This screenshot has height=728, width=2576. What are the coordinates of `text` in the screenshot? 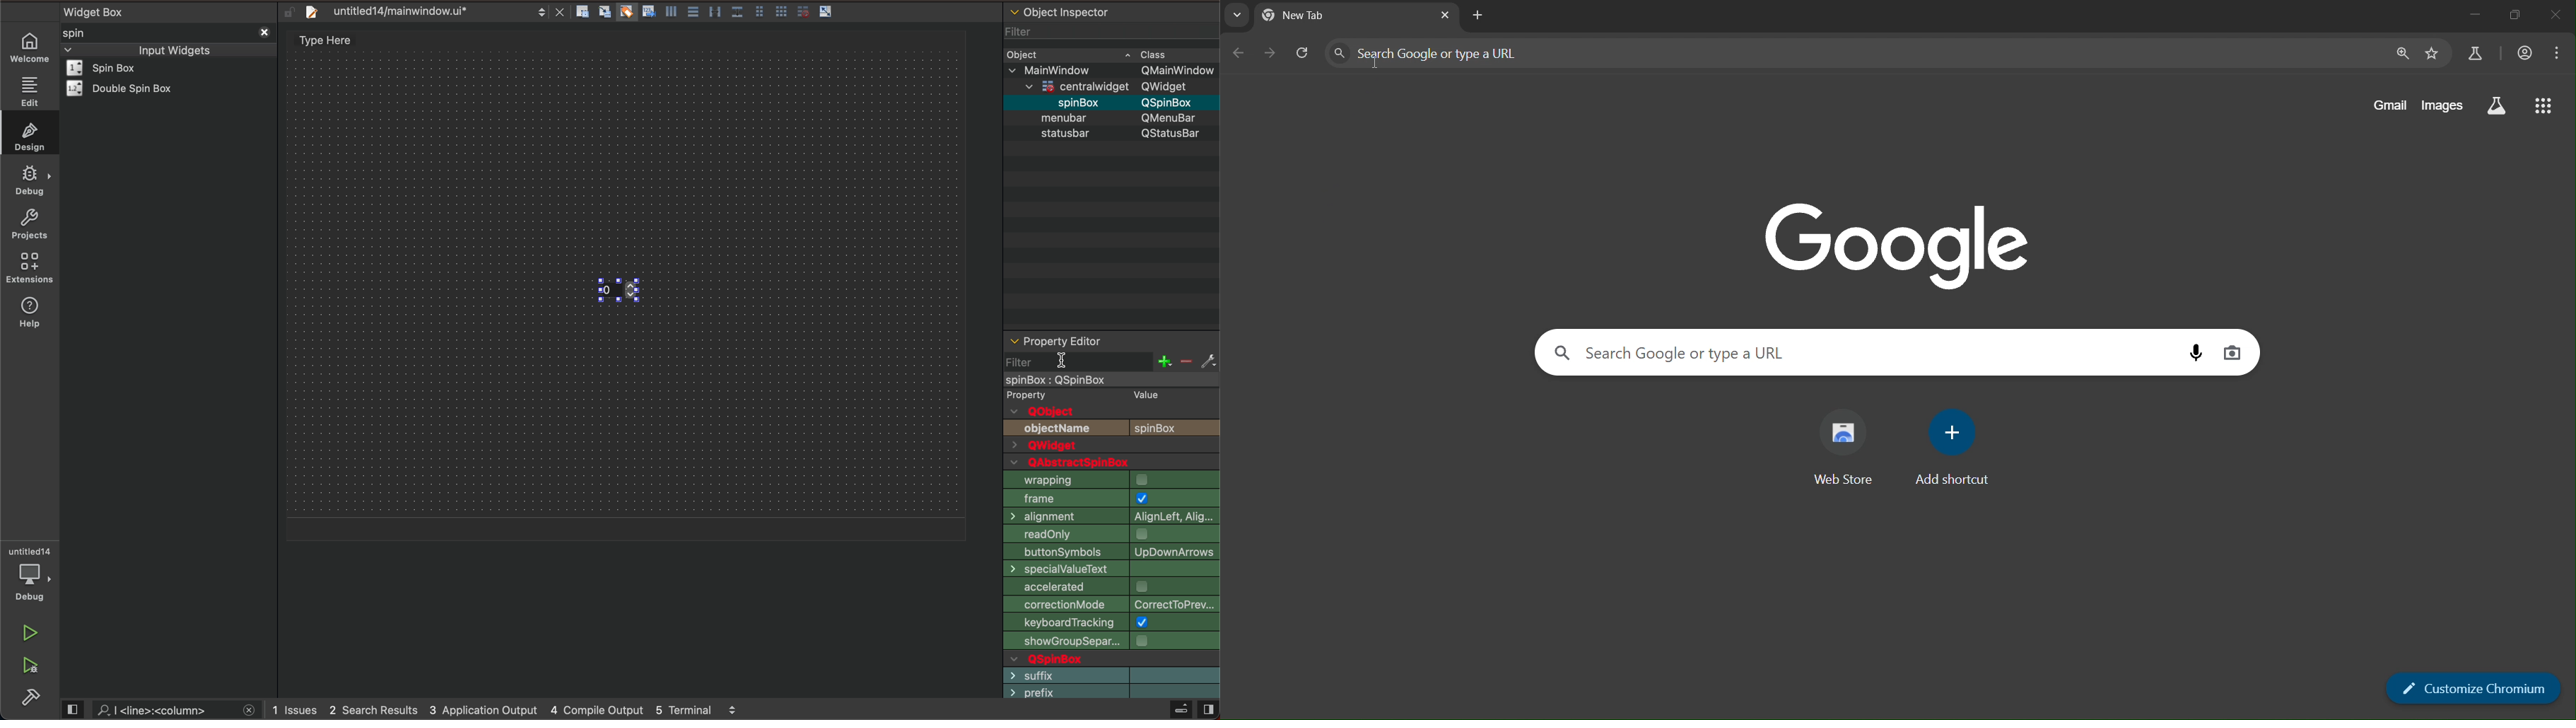 It's located at (1069, 691).